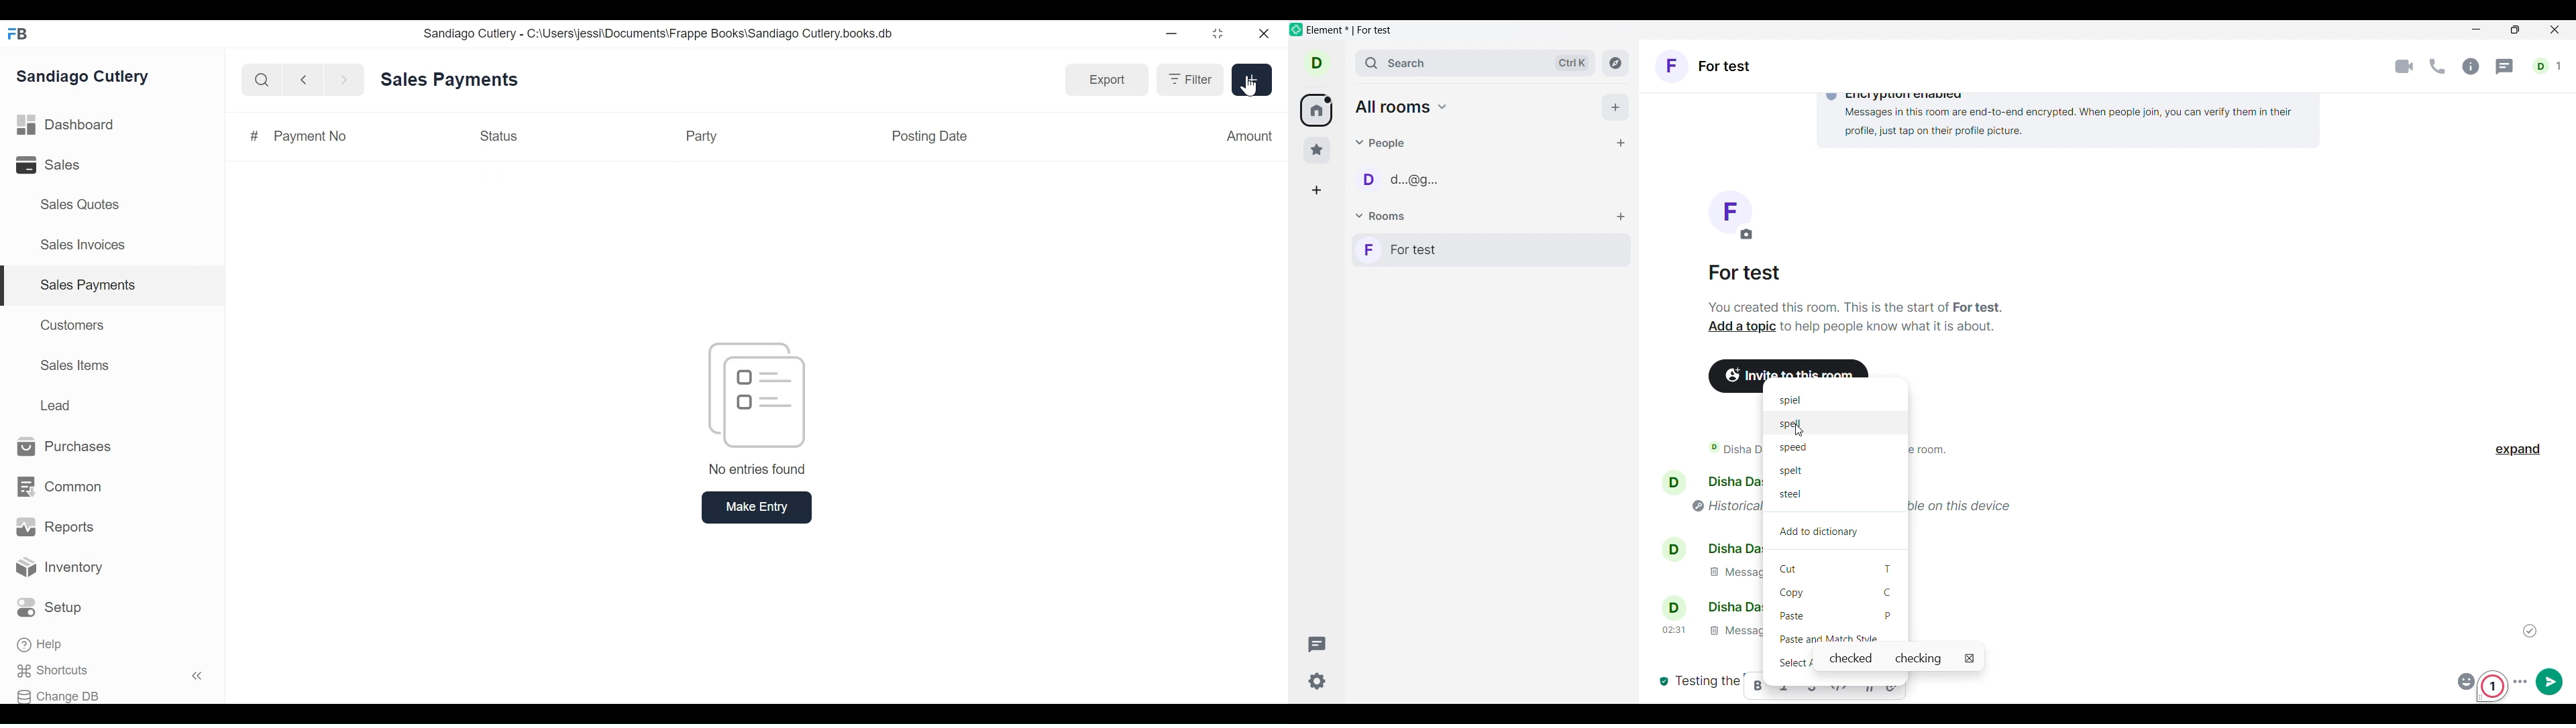  What do you see at coordinates (928, 137) in the screenshot?
I see `Posting Date` at bounding box center [928, 137].